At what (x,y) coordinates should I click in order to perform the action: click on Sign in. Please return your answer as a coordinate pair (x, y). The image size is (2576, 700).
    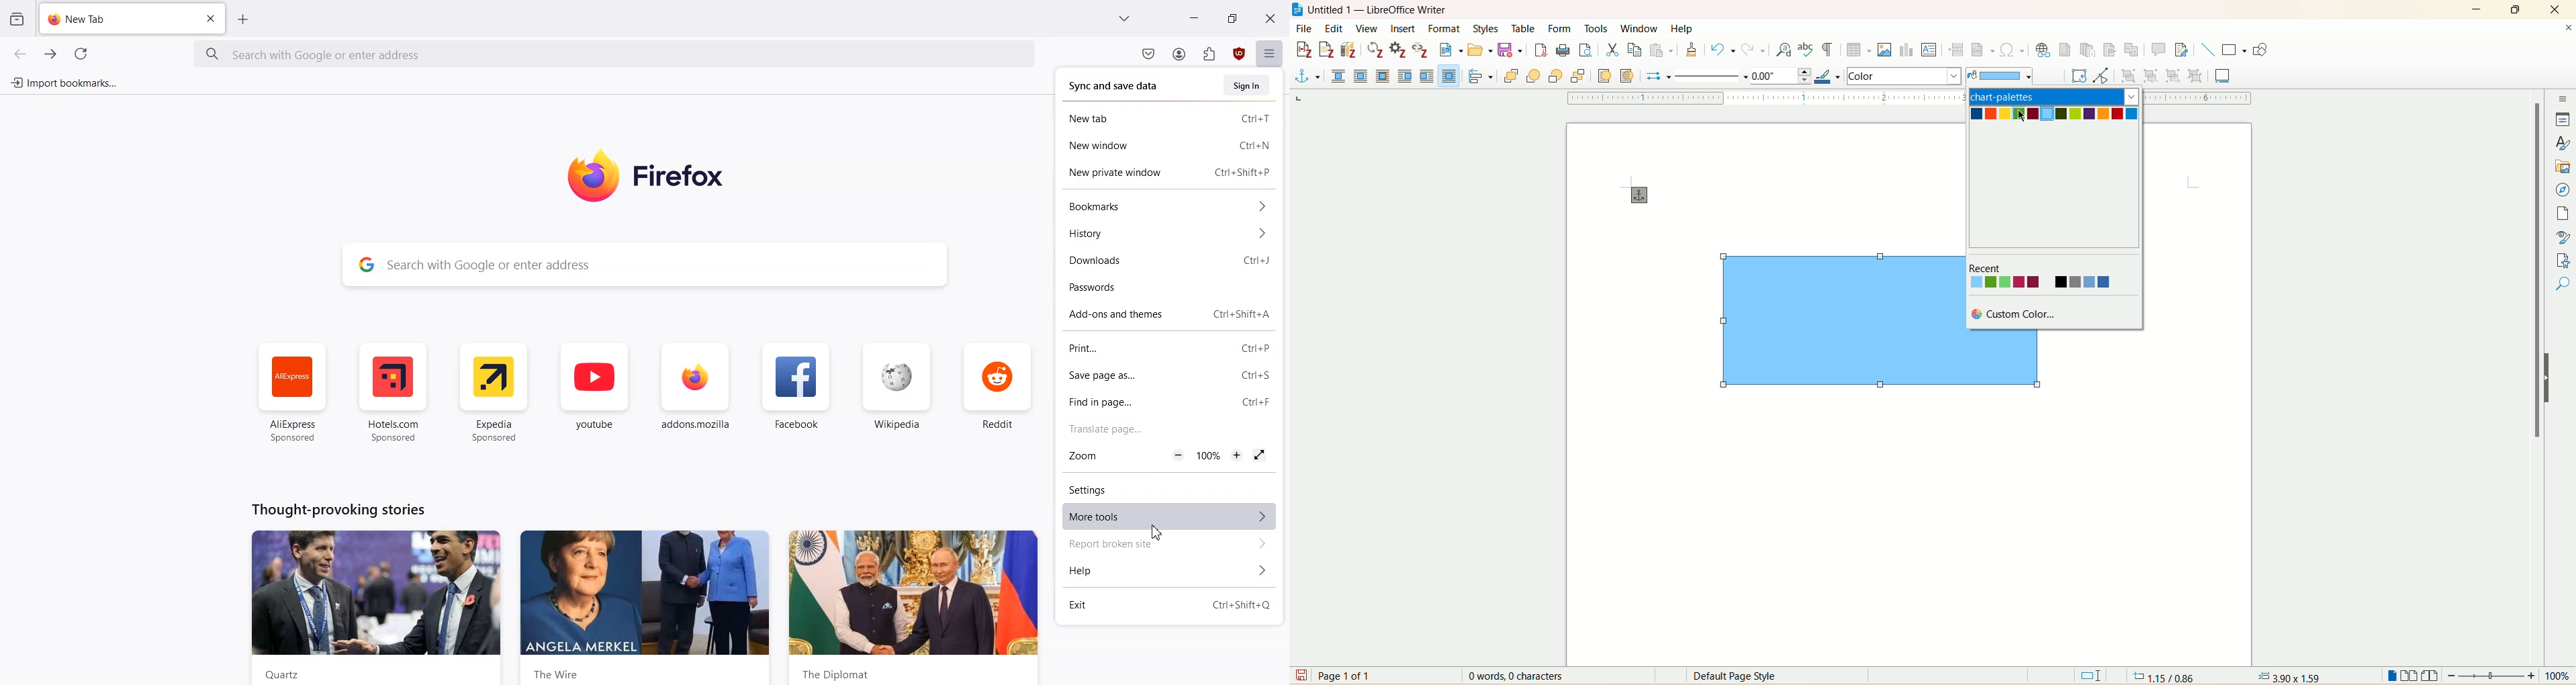
    Looking at the image, I should click on (1246, 85).